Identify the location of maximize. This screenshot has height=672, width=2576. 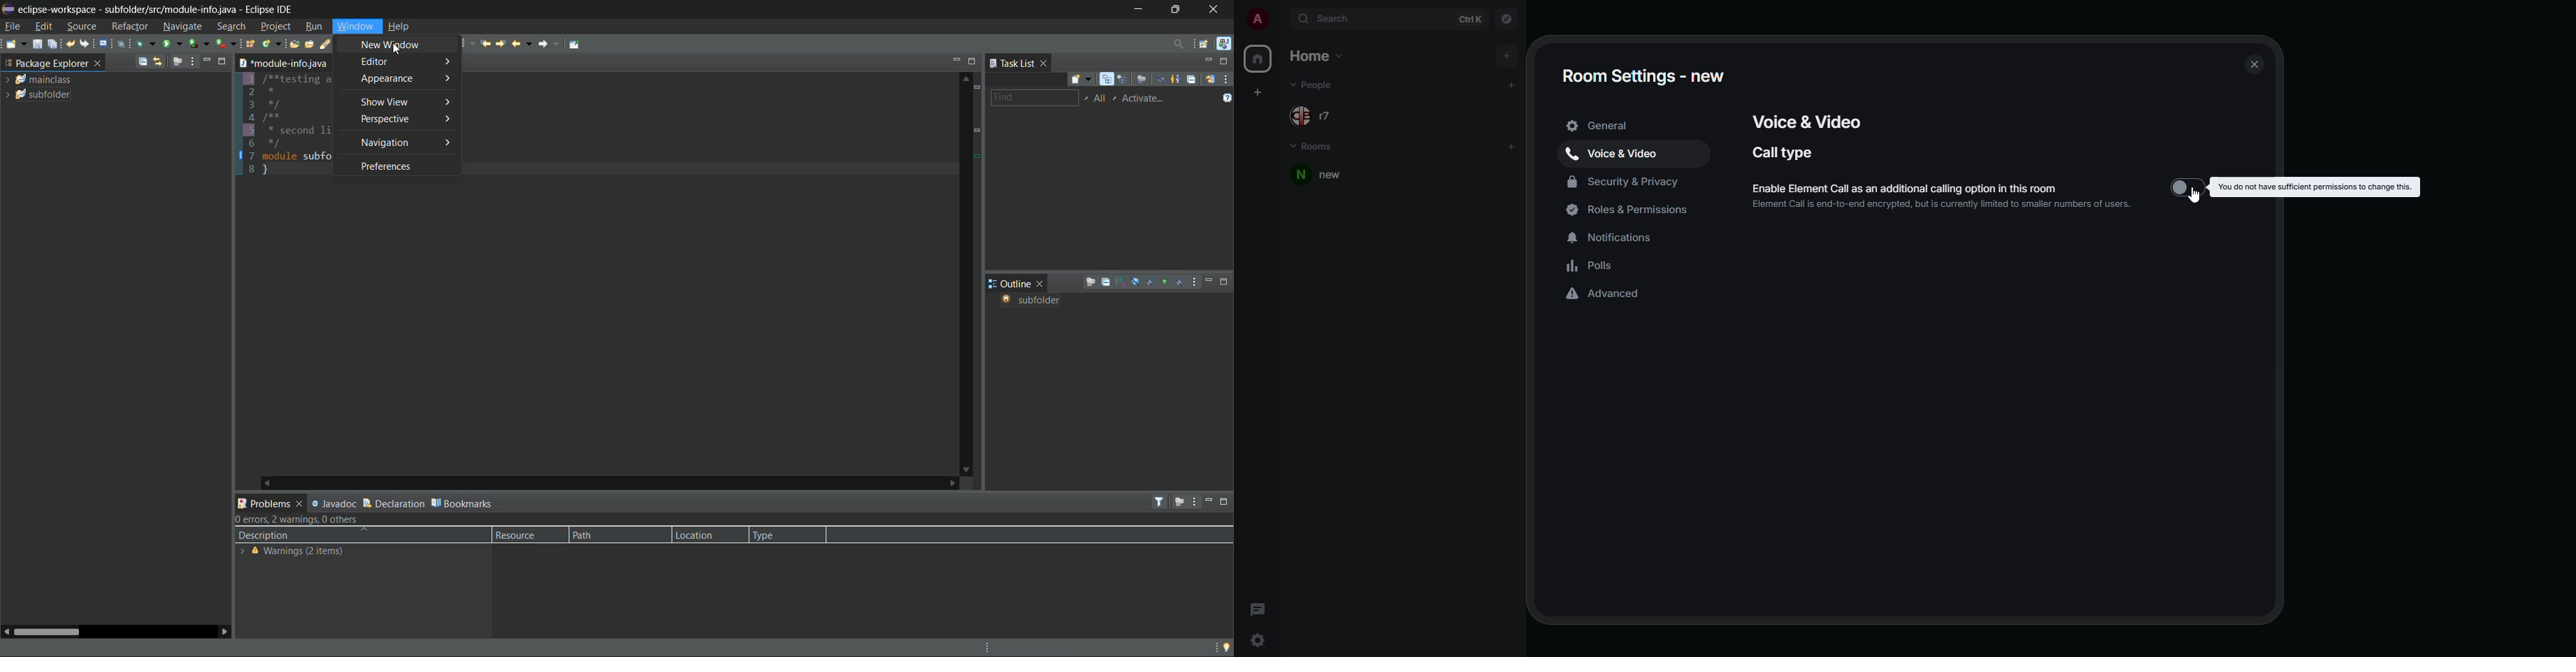
(975, 62).